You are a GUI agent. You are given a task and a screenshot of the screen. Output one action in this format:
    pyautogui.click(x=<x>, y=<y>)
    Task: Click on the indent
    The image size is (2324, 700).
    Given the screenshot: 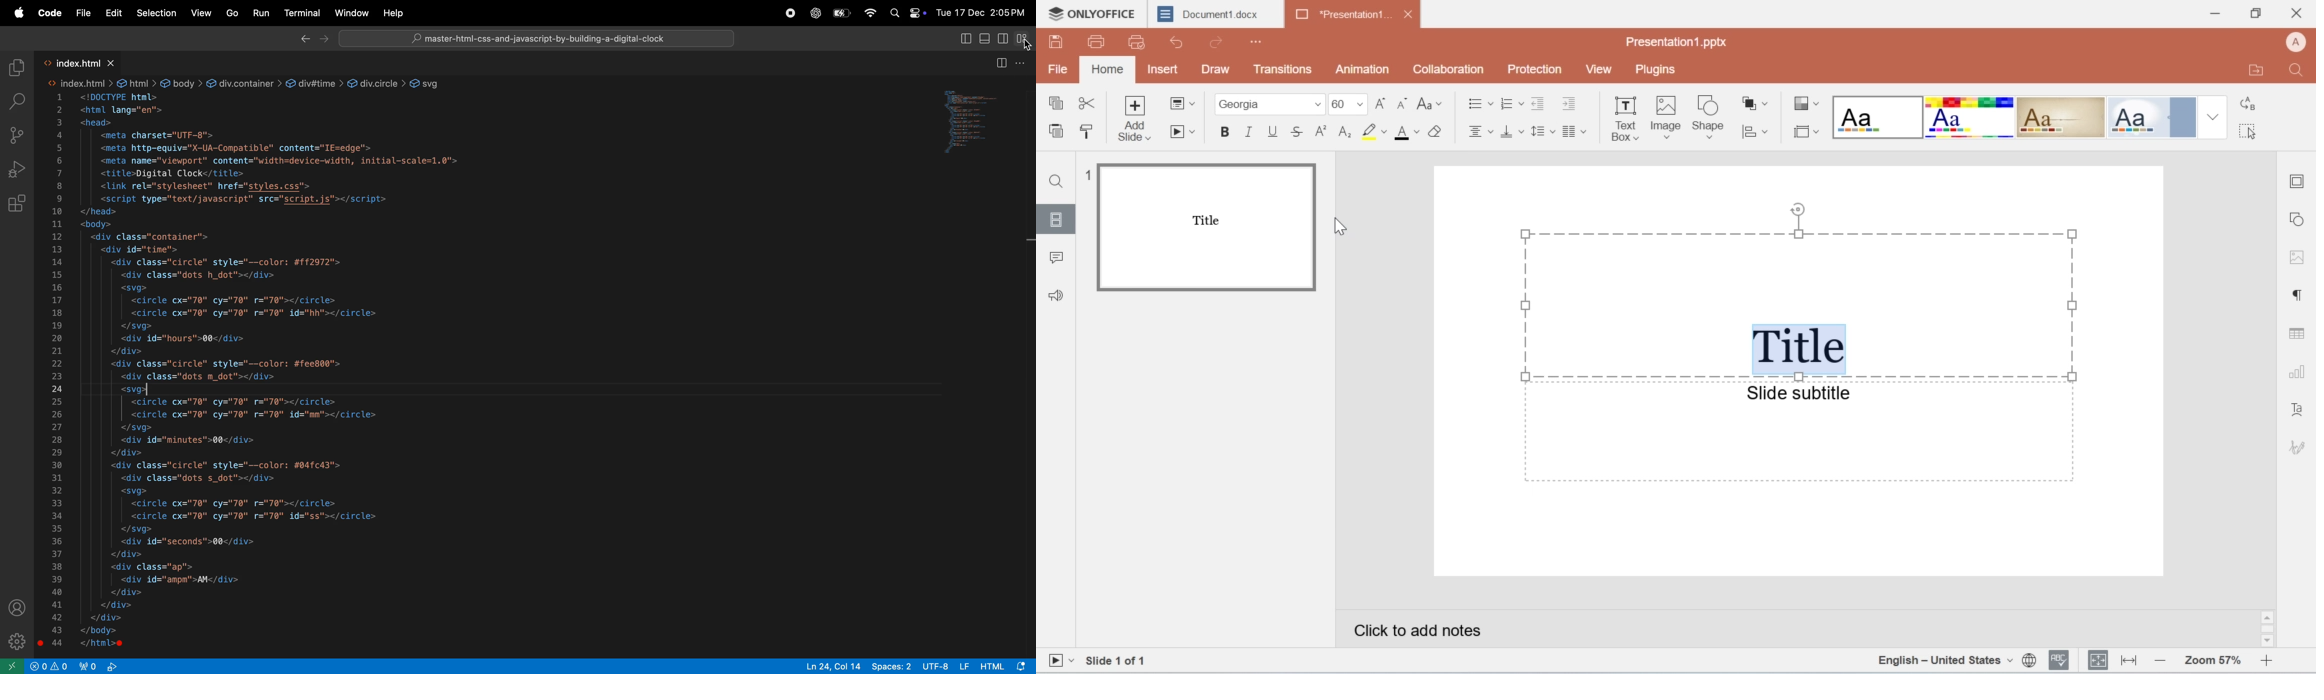 What is the action you would take?
    pyautogui.click(x=1540, y=104)
    